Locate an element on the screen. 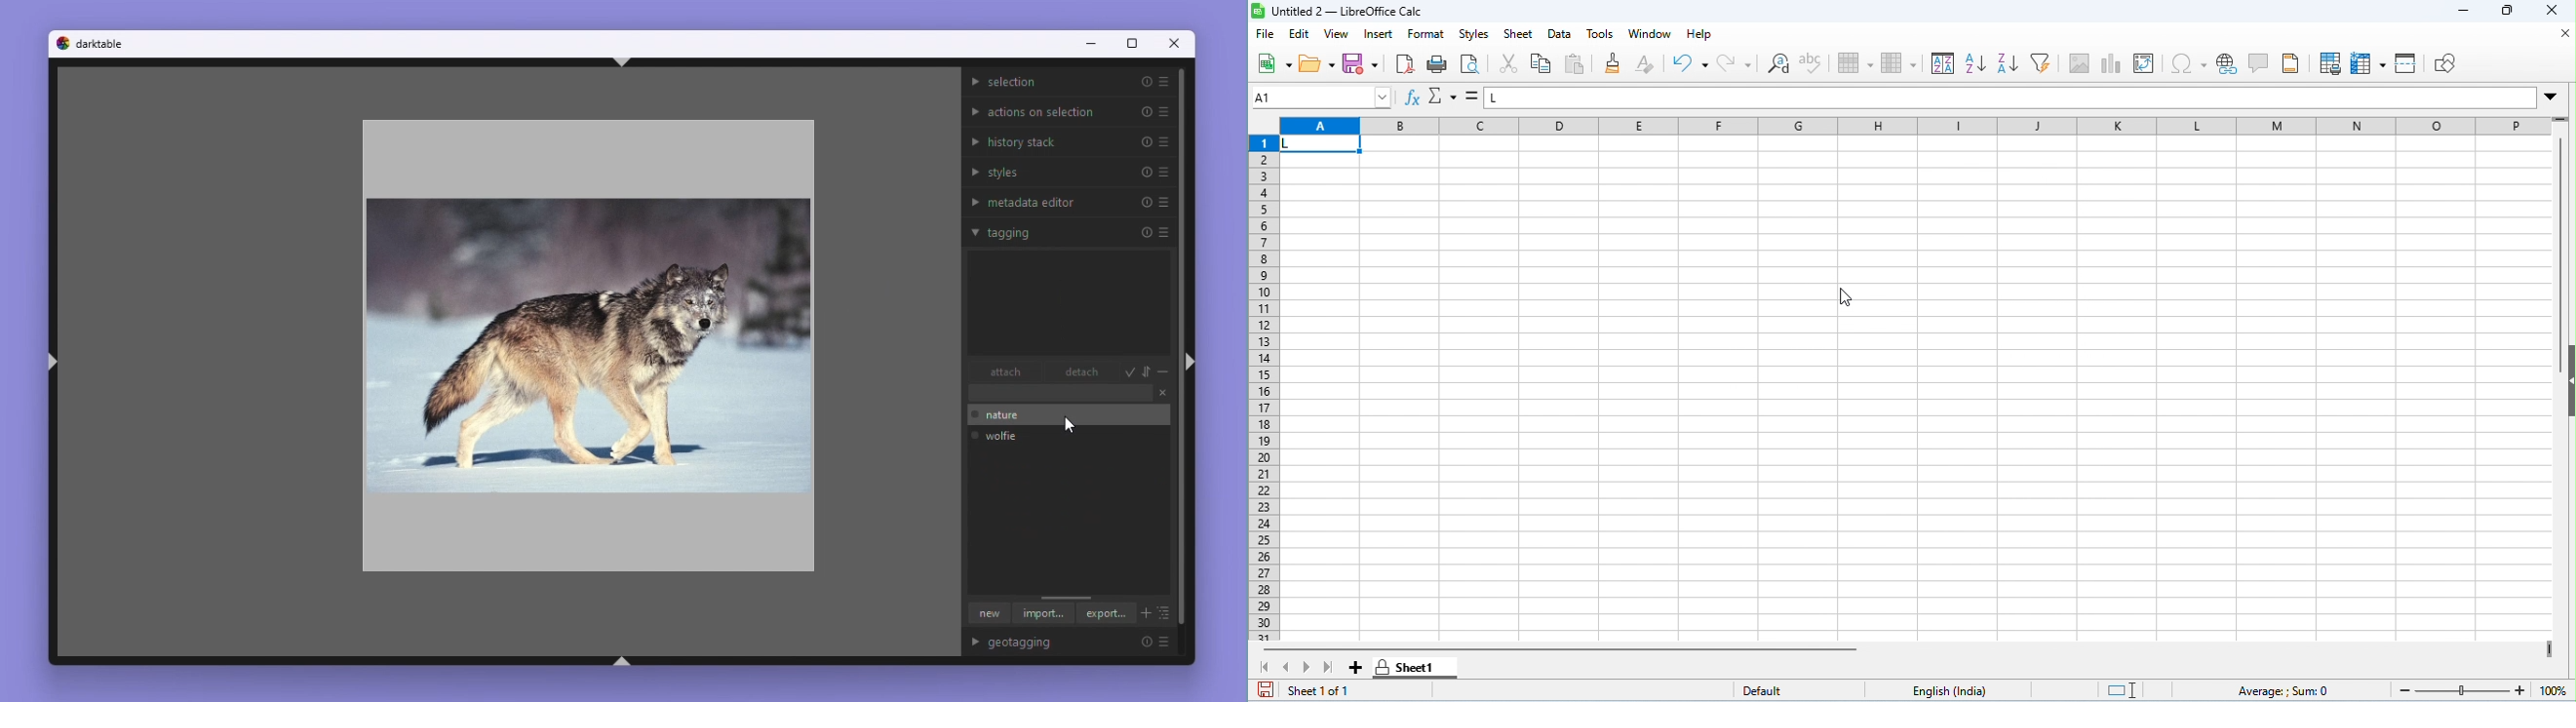 The width and height of the screenshot is (2576, 728). cut is located at coordinates (1512, 63).